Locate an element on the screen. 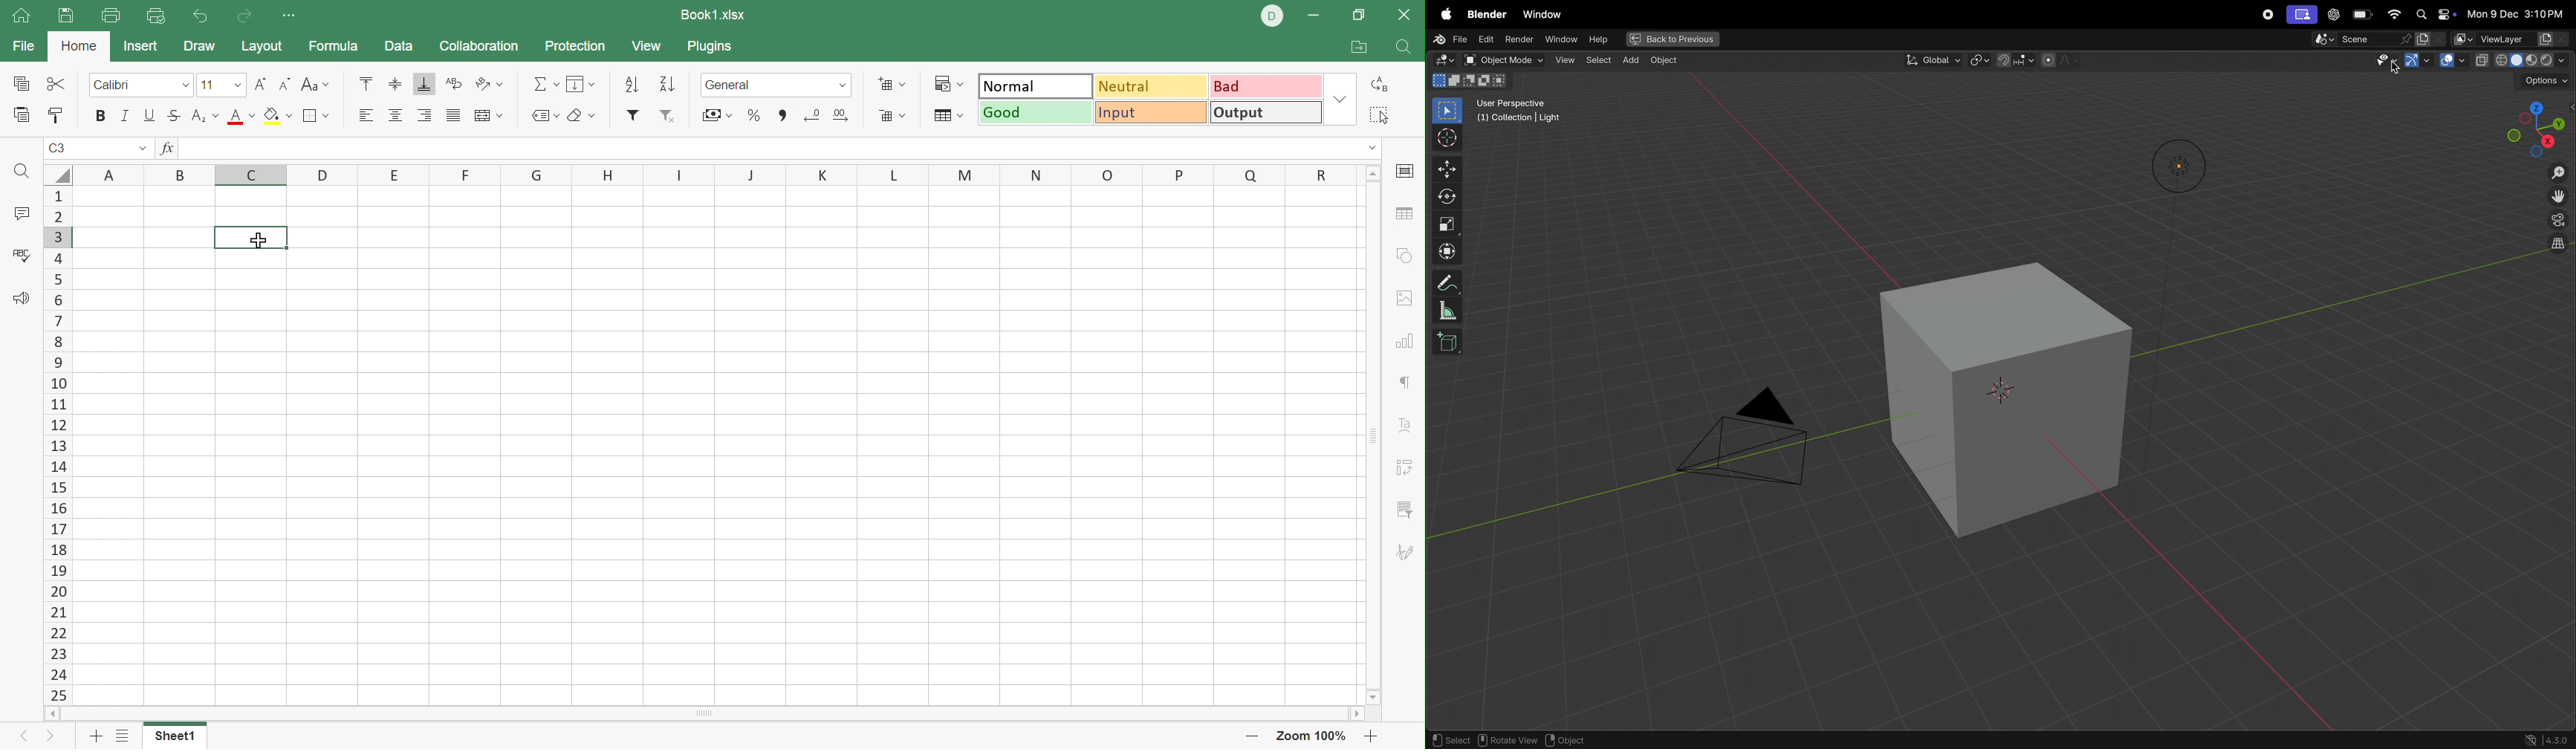  falloff is located at coordinates (2064, 60).